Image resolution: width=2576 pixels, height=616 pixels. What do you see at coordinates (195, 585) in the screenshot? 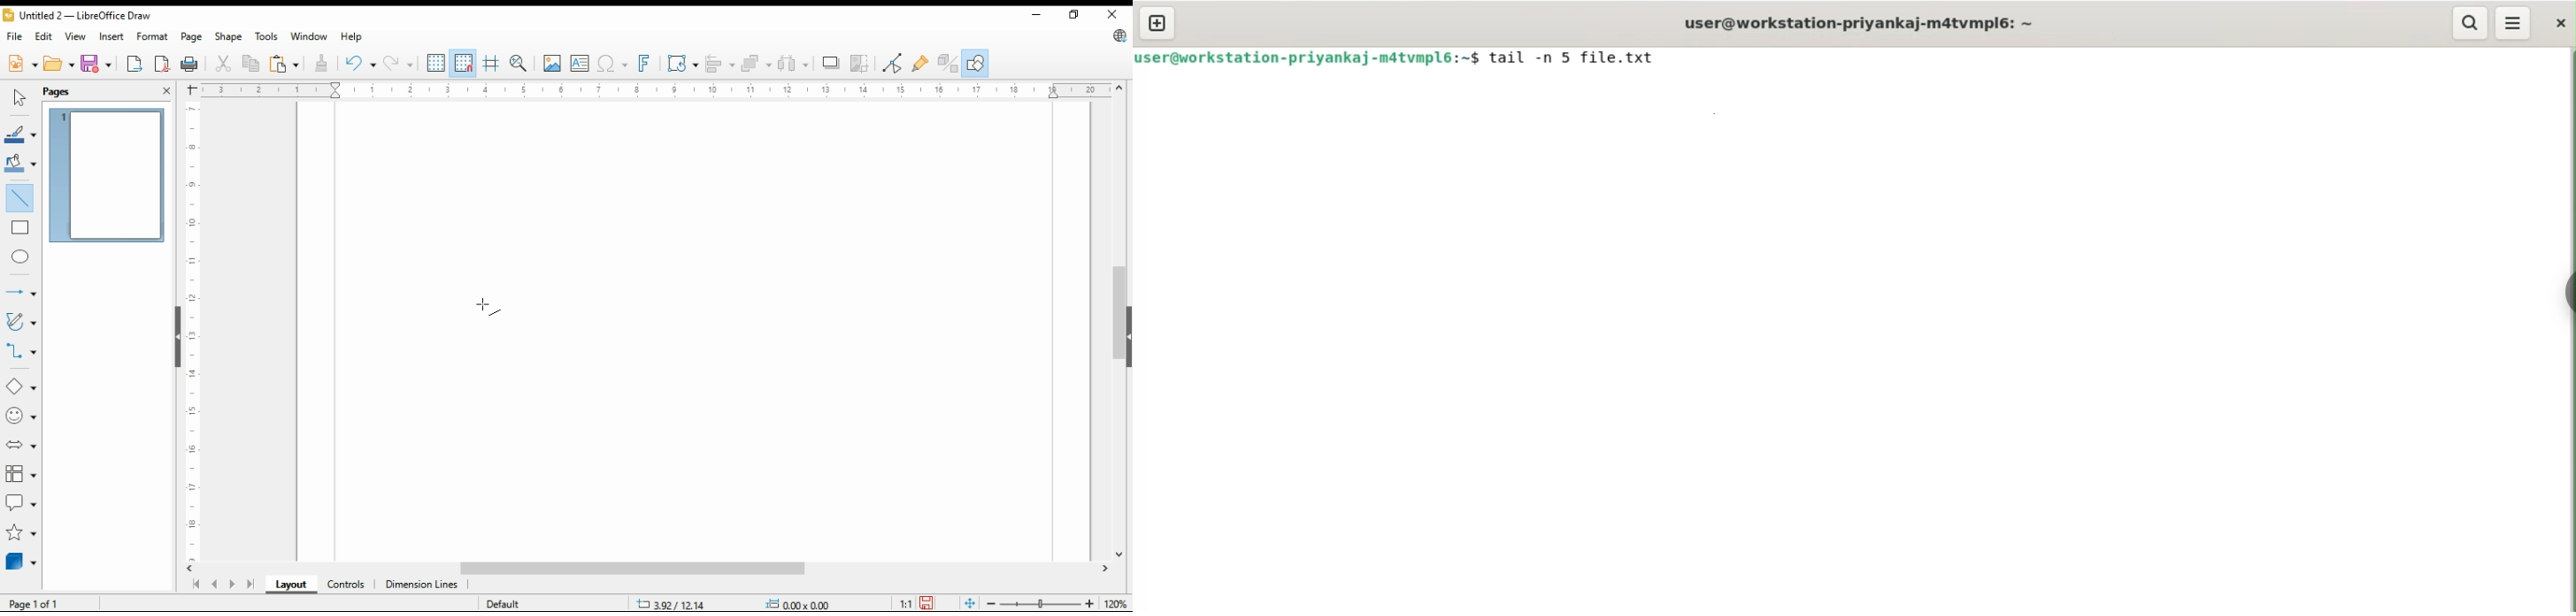
I see `first page` at bounding box center [195, 585].